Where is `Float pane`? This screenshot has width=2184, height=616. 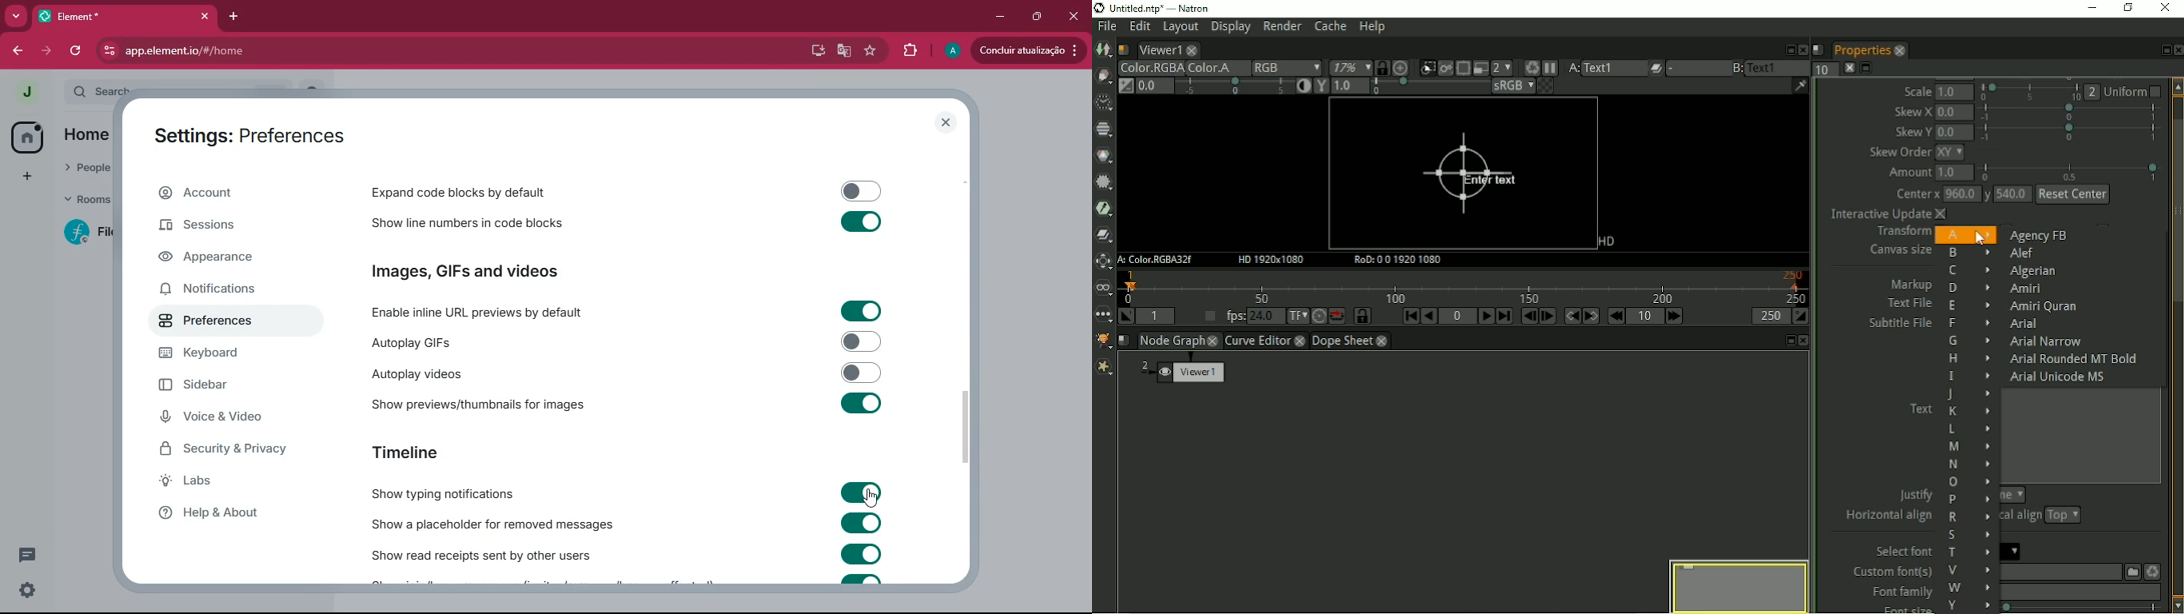 Float pane is located at coordinates (1787, 49).